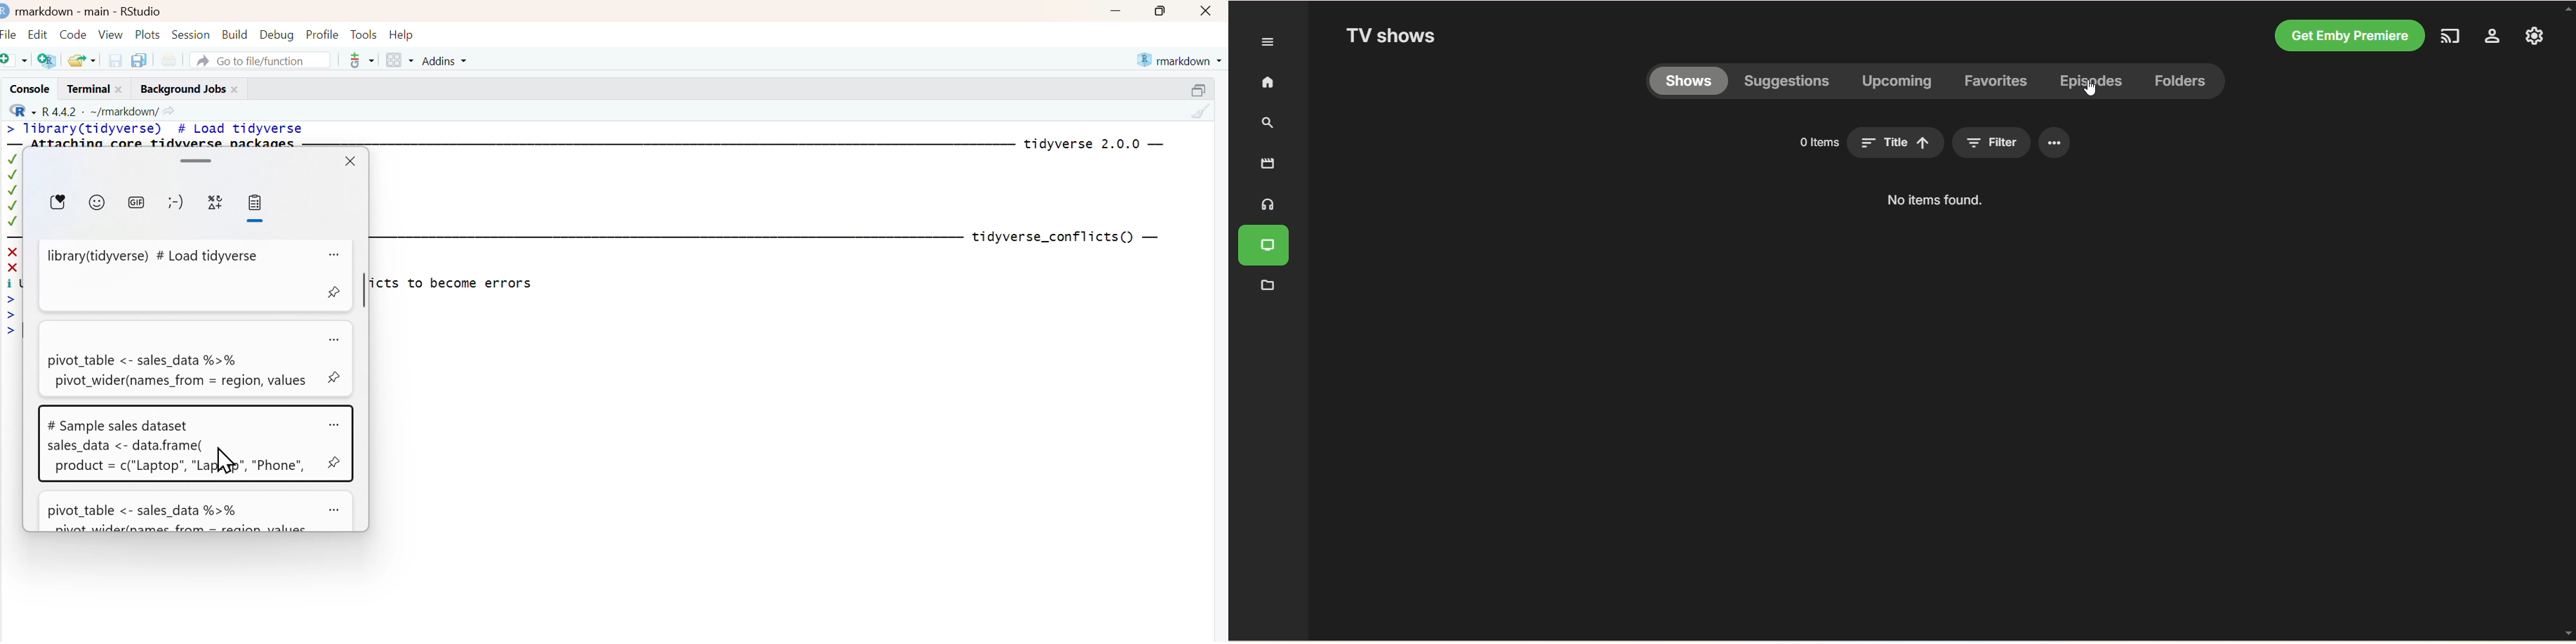 The width and height of the screenshot is (2576, 644). Describe the element at coordinates (15, 59) in the screenshot. I see `new file` at that location.